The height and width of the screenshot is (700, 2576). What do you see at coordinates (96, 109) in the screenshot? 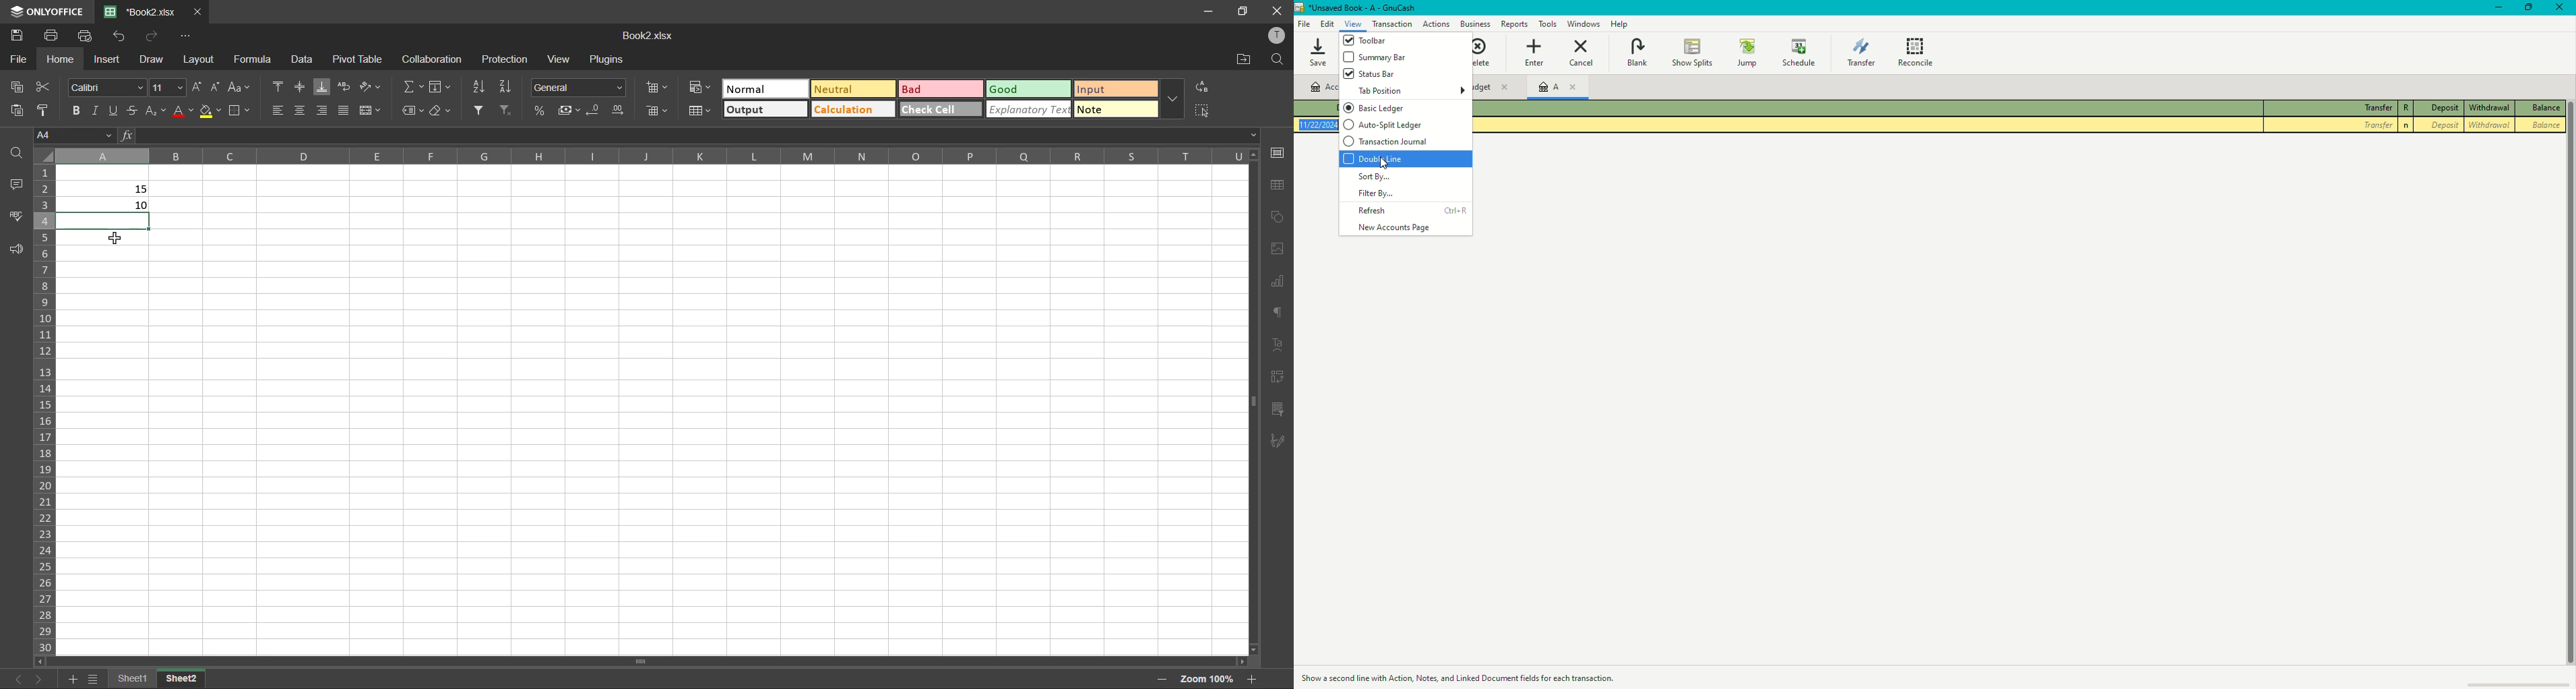
I see `italic` at bounding box center [96, 109].